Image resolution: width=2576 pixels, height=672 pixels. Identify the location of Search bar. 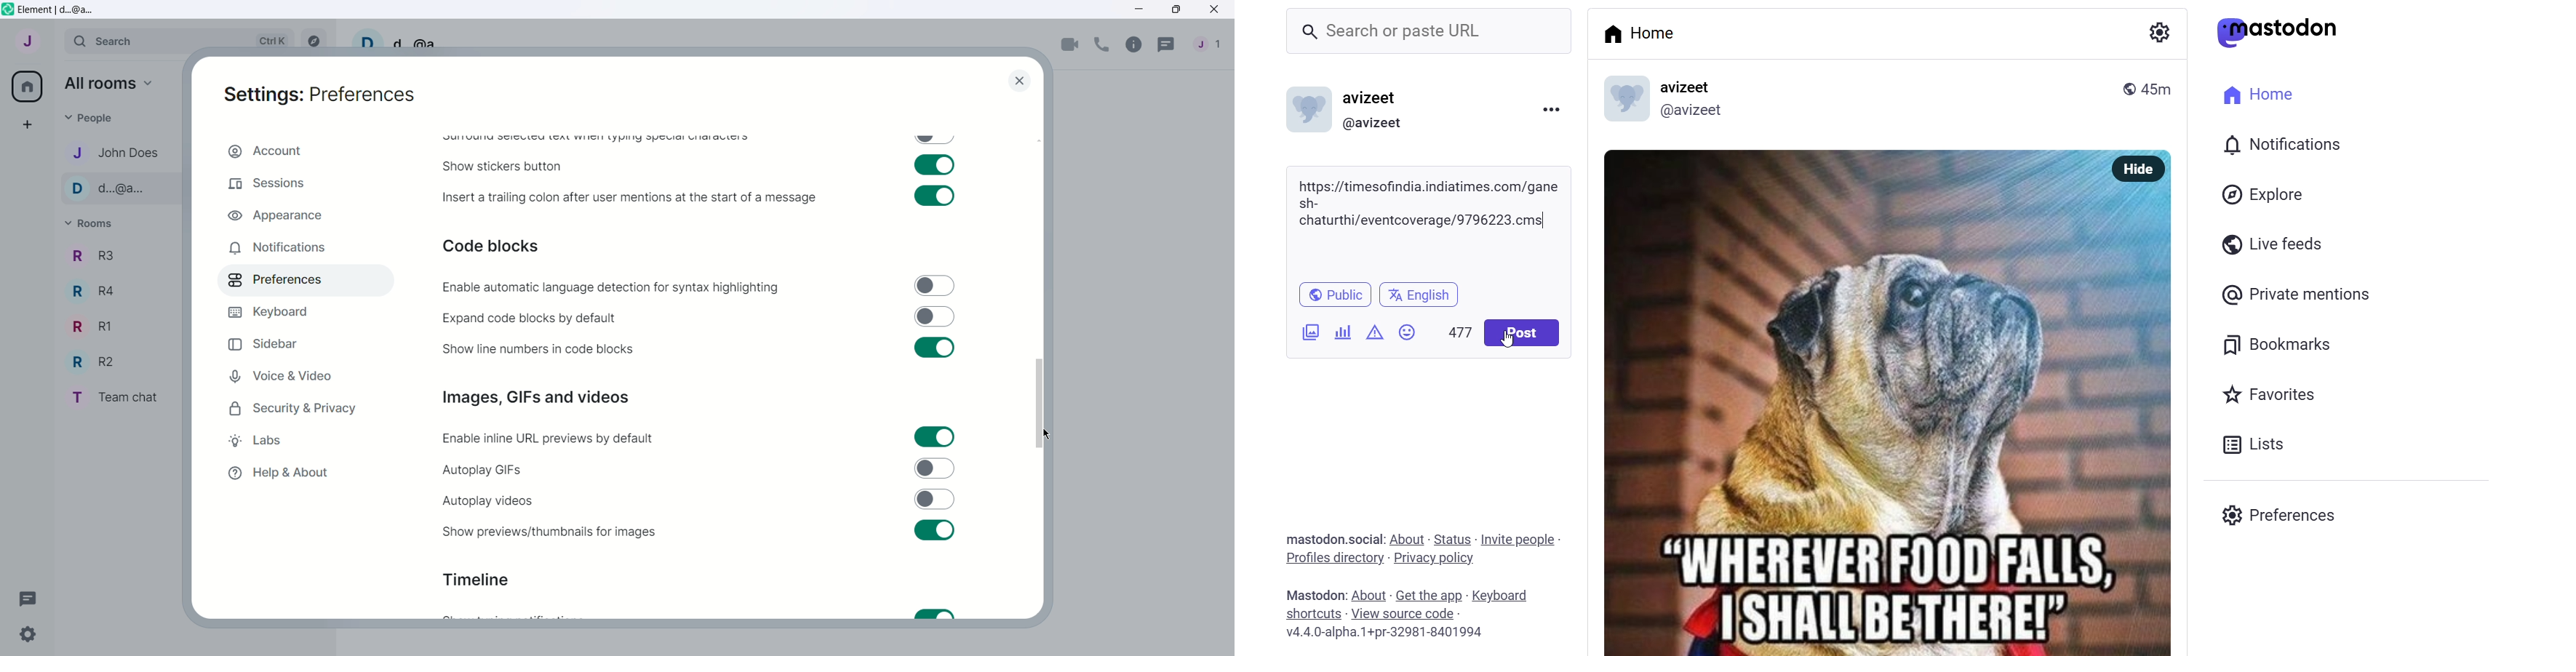
(179, 41).